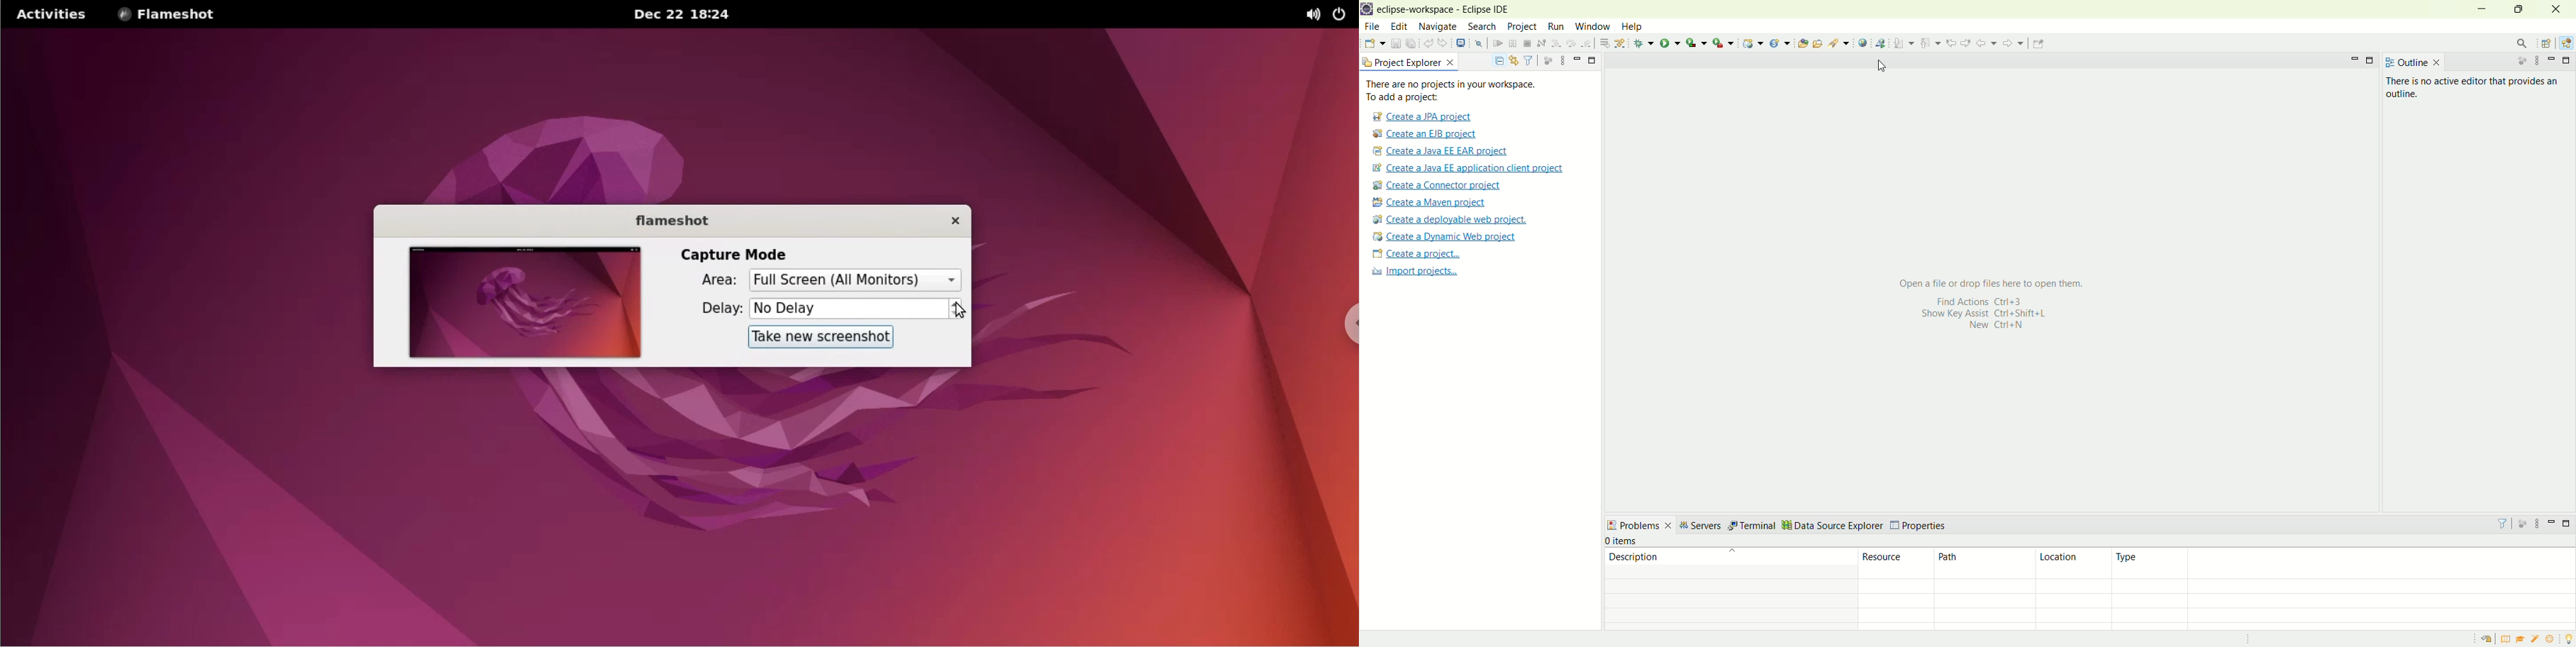  What do you see at coordinates (1434, 186) in the screenshot?
I see `create a connector project` at bounding box center [1434, 186].